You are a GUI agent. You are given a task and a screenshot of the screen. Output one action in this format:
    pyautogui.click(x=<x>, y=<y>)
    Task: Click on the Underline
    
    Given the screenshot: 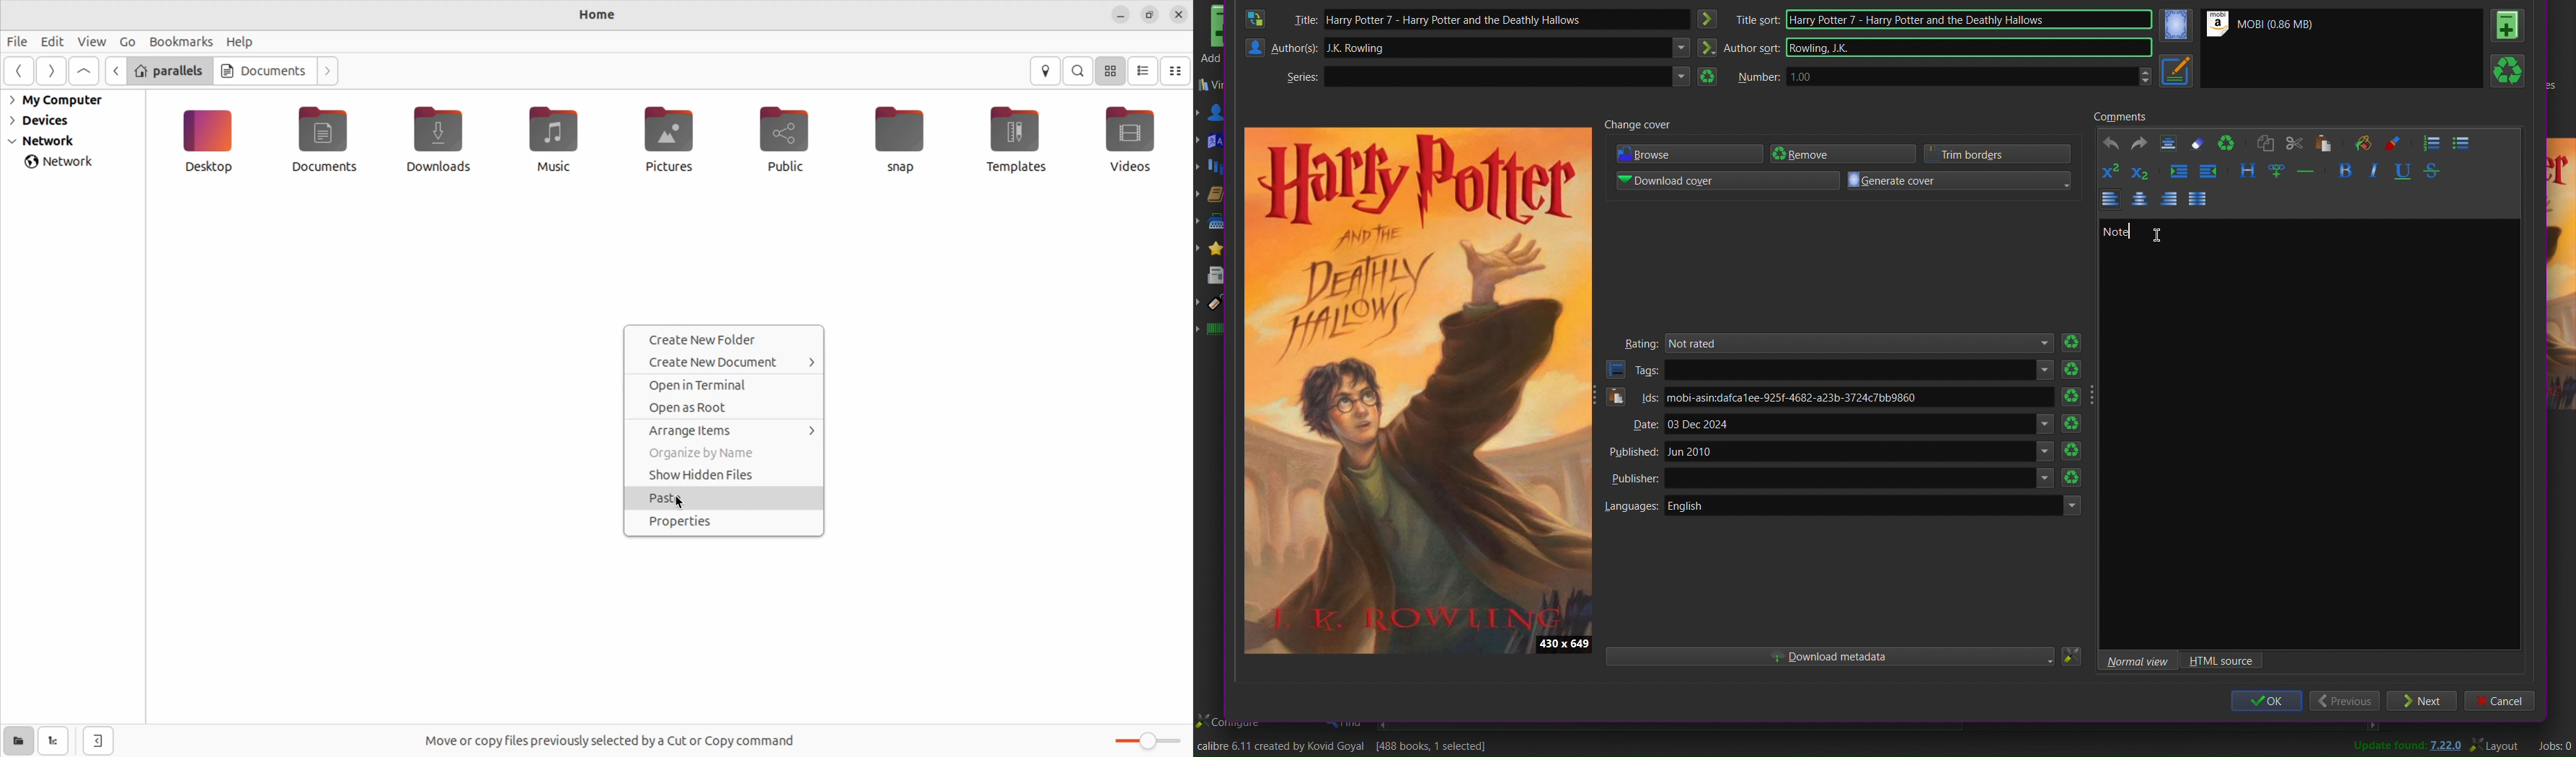 What is the action you would take?
    pyautogui.click(x=2404, y=171)
    